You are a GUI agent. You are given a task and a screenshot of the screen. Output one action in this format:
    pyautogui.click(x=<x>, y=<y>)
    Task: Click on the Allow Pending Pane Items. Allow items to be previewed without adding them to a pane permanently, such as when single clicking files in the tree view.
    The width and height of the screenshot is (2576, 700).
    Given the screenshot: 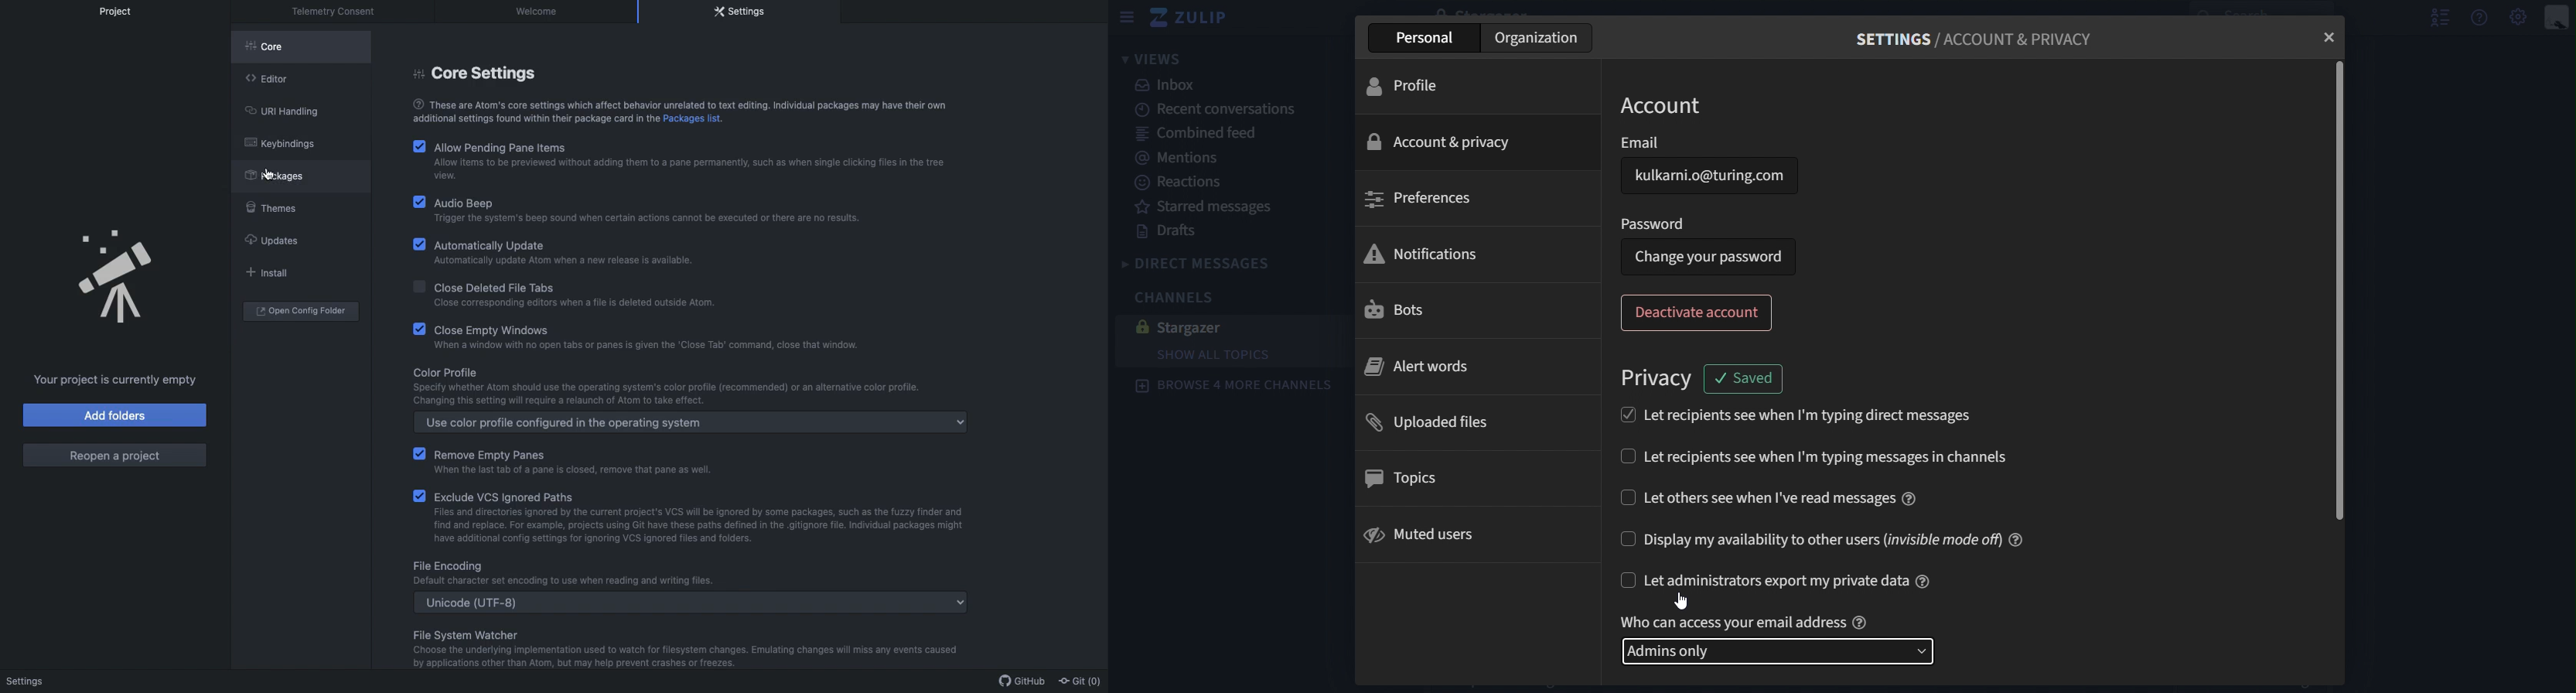 What is the action you would take?
    pyautogui.click(x=681, y=160)
    